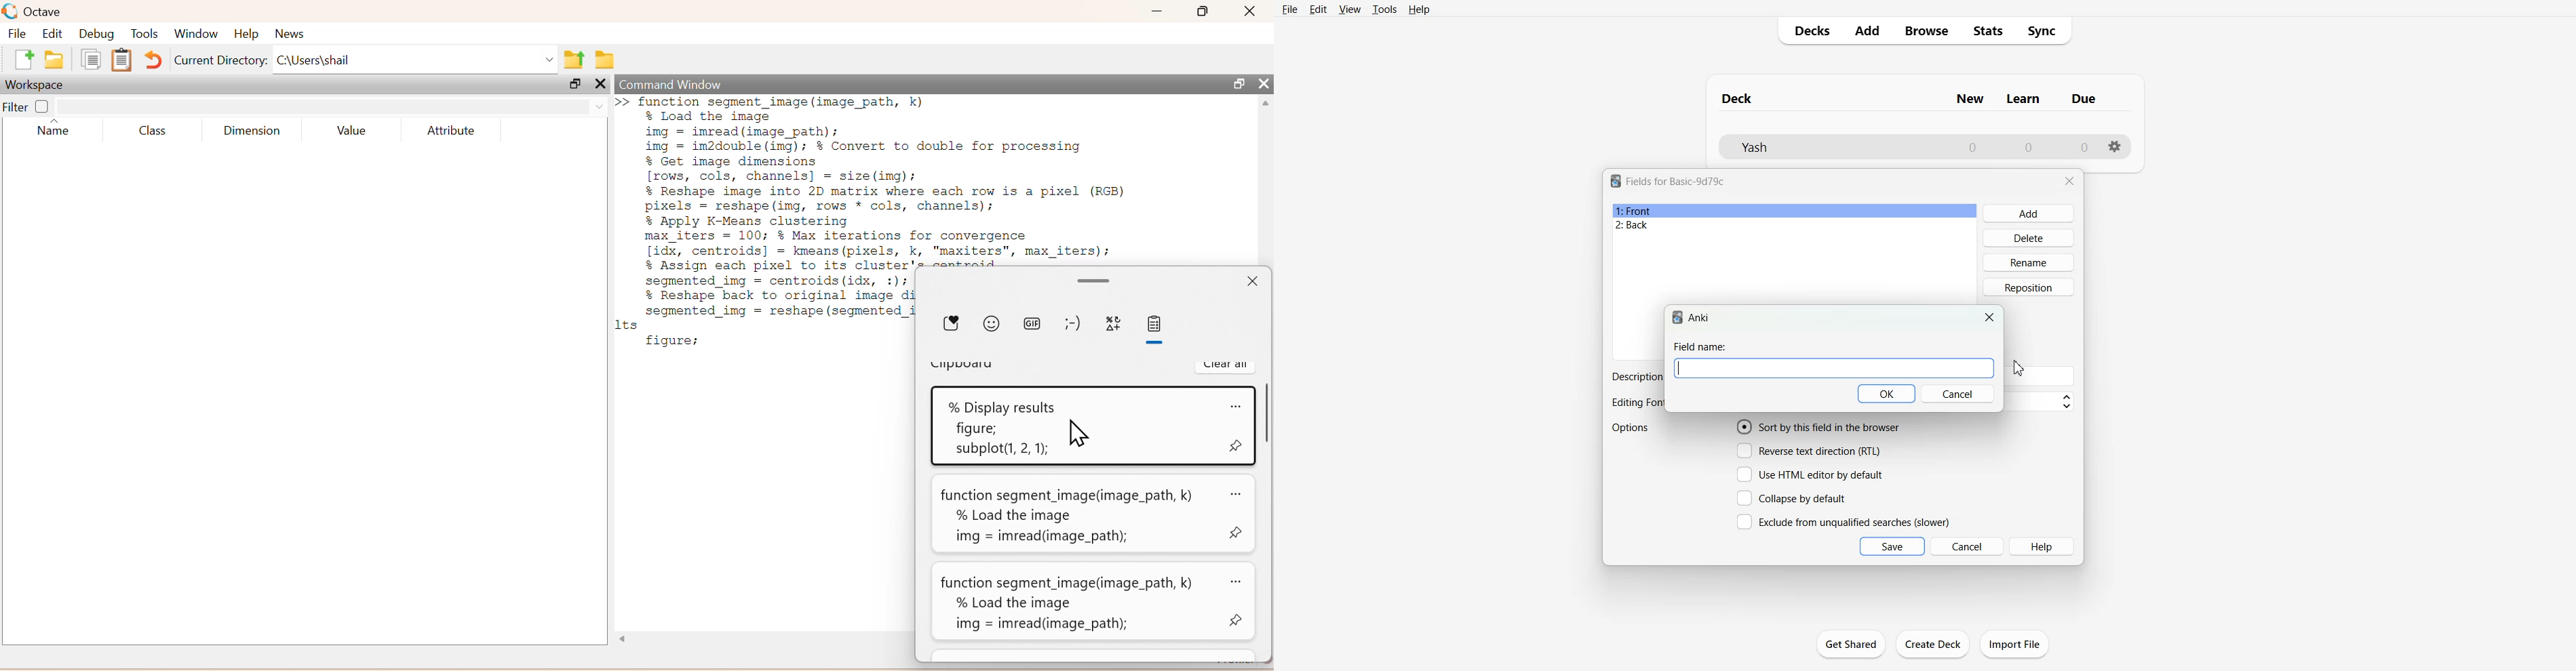  Describe the element at coordinates (1118, 324) in the screenshot. I see `symbols` at that location.